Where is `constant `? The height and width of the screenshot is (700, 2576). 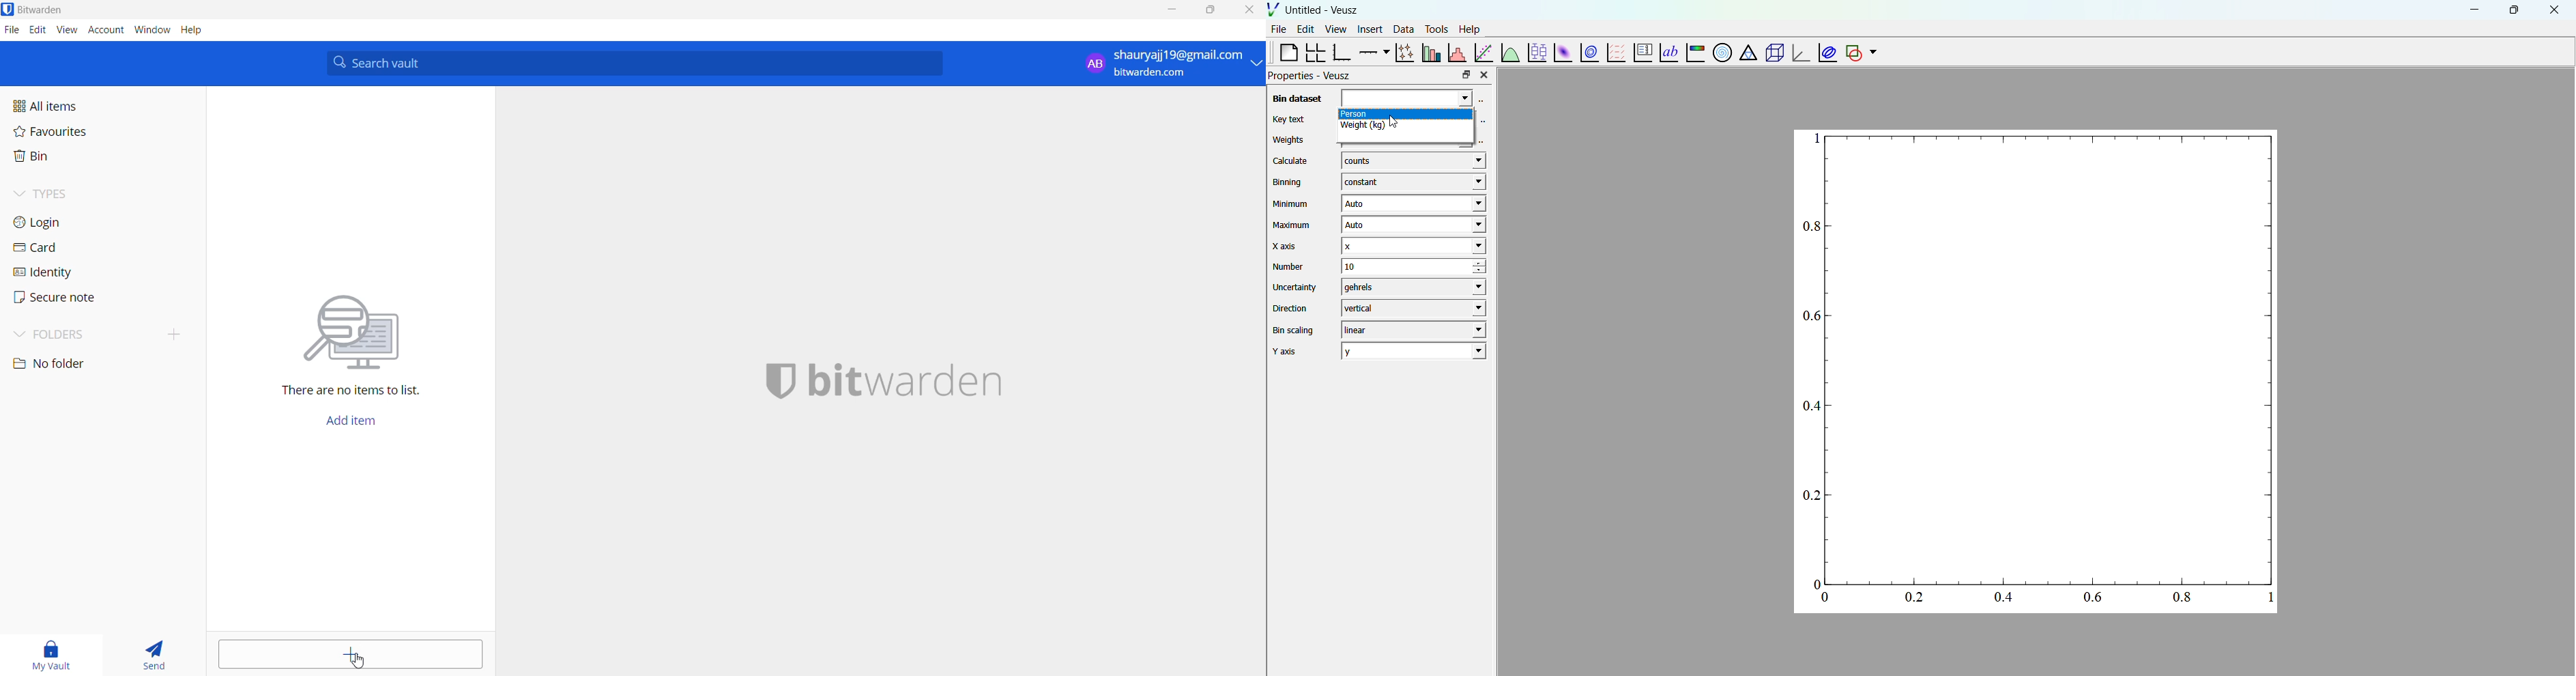 constant  is located at coordinates (1410, 182).